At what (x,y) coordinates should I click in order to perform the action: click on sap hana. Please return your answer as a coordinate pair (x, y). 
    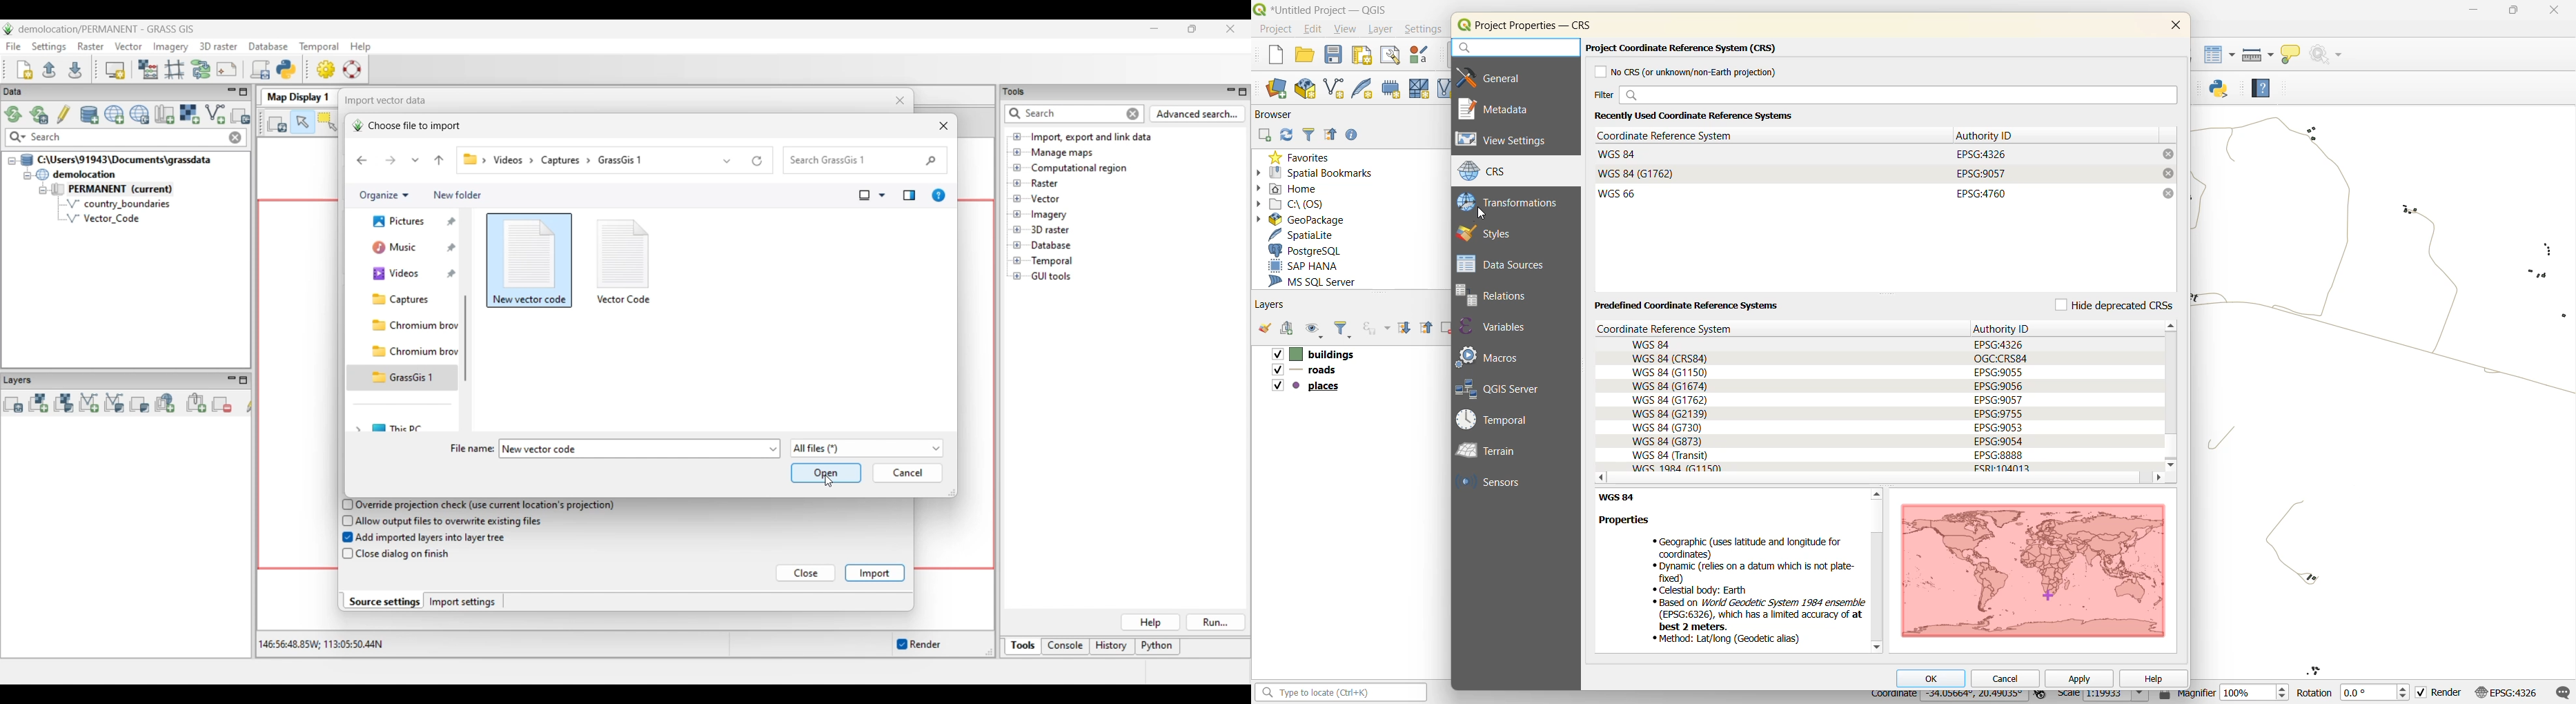
    Looking at the image, I should click on (1317, 266).